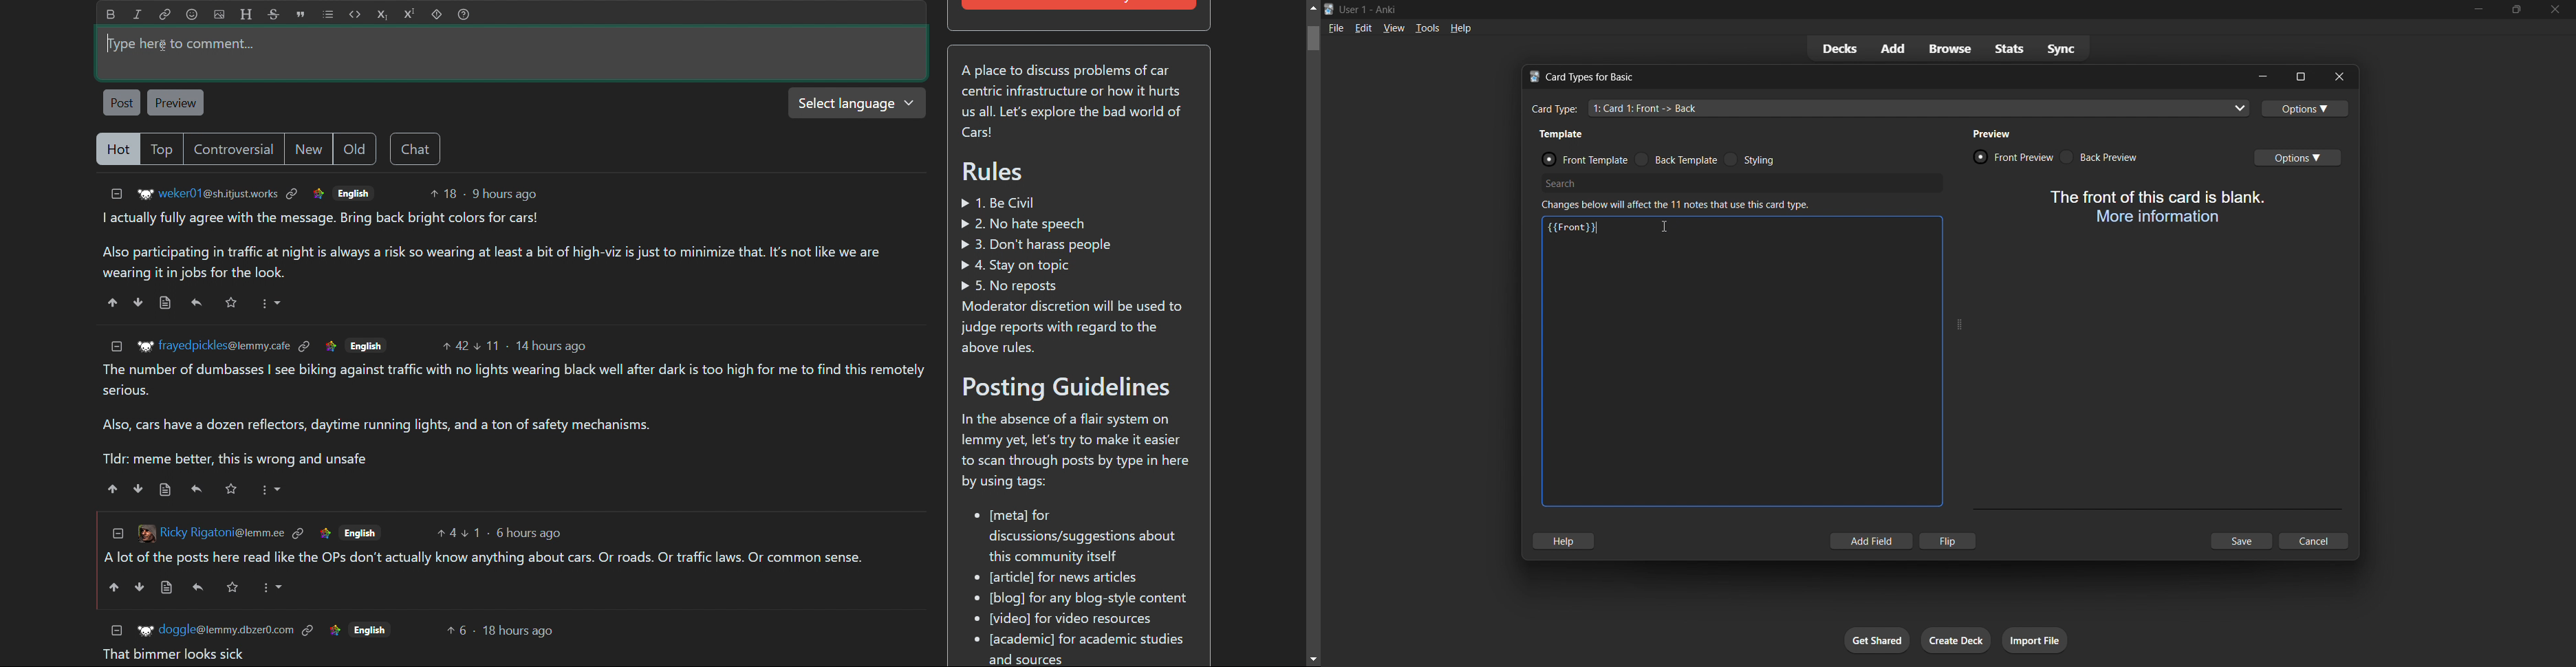 This screenshot has width=2576, height=672. I want to click on '®" weker01@sh.itjustworks, so click(208, 195).